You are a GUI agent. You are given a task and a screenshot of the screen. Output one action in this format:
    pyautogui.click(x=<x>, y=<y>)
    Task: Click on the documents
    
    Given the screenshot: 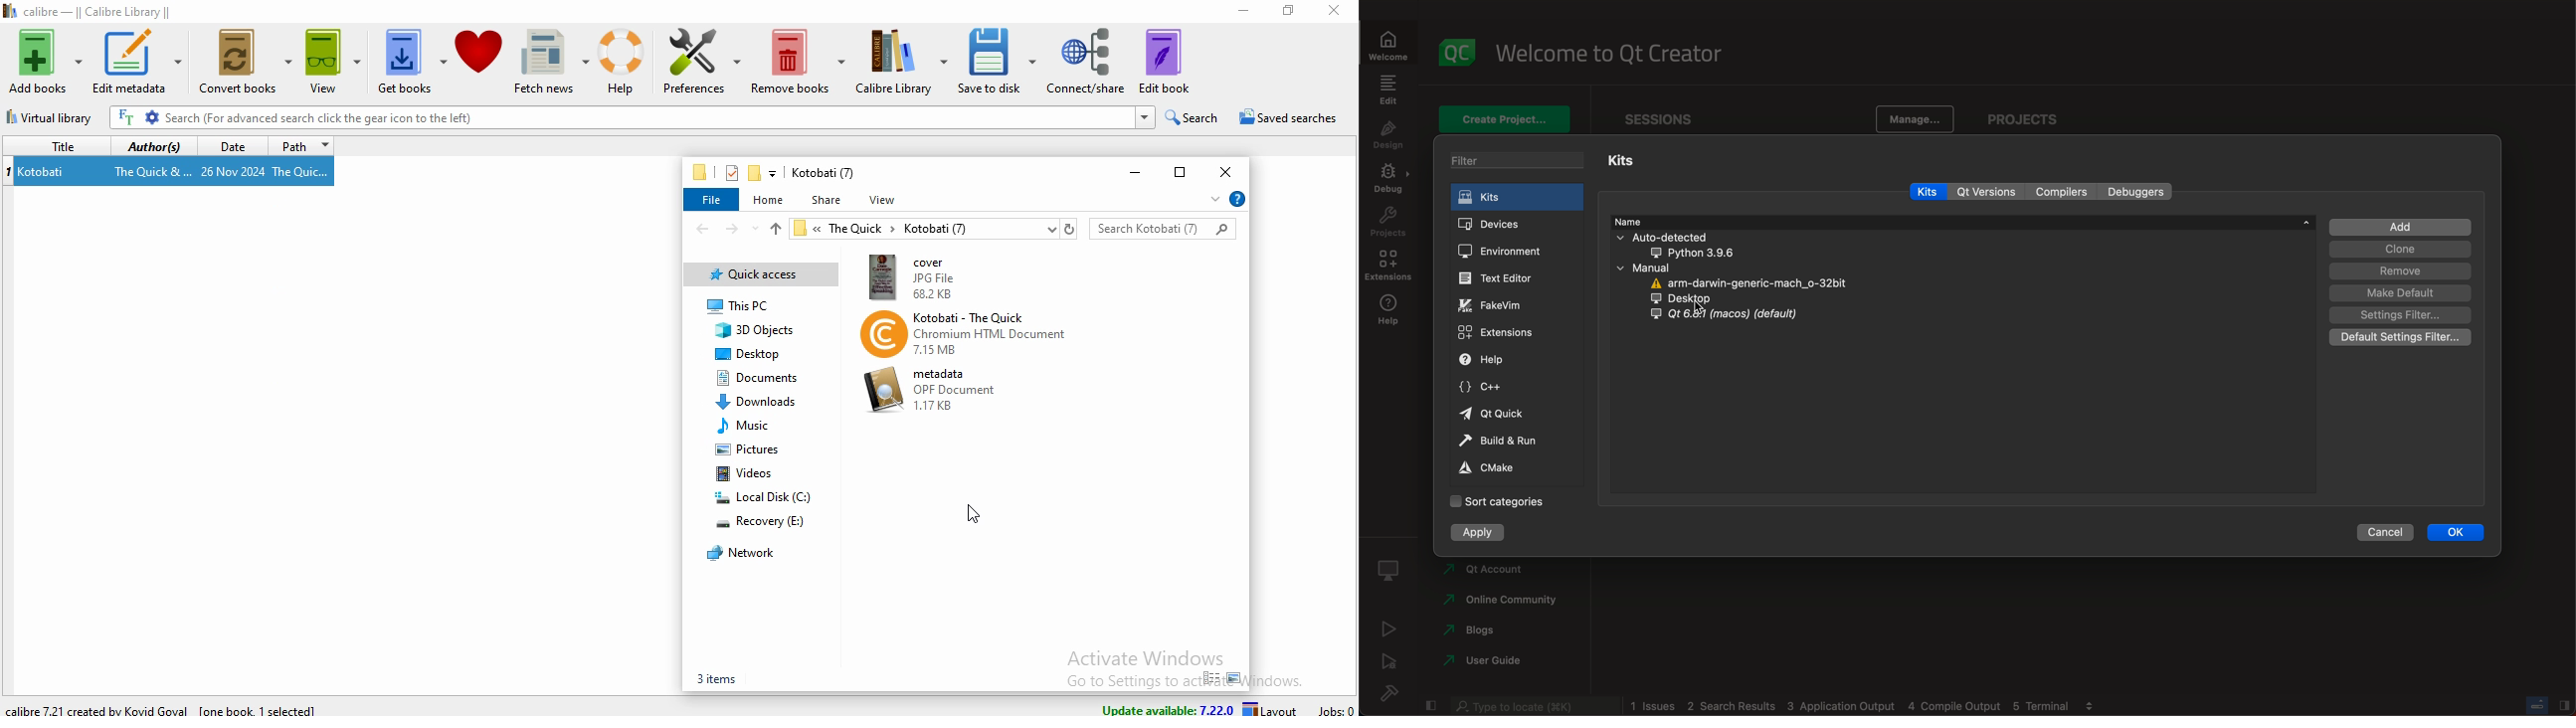 What is the action you would take?
    pyautogui.click(x=755, y=379)
    